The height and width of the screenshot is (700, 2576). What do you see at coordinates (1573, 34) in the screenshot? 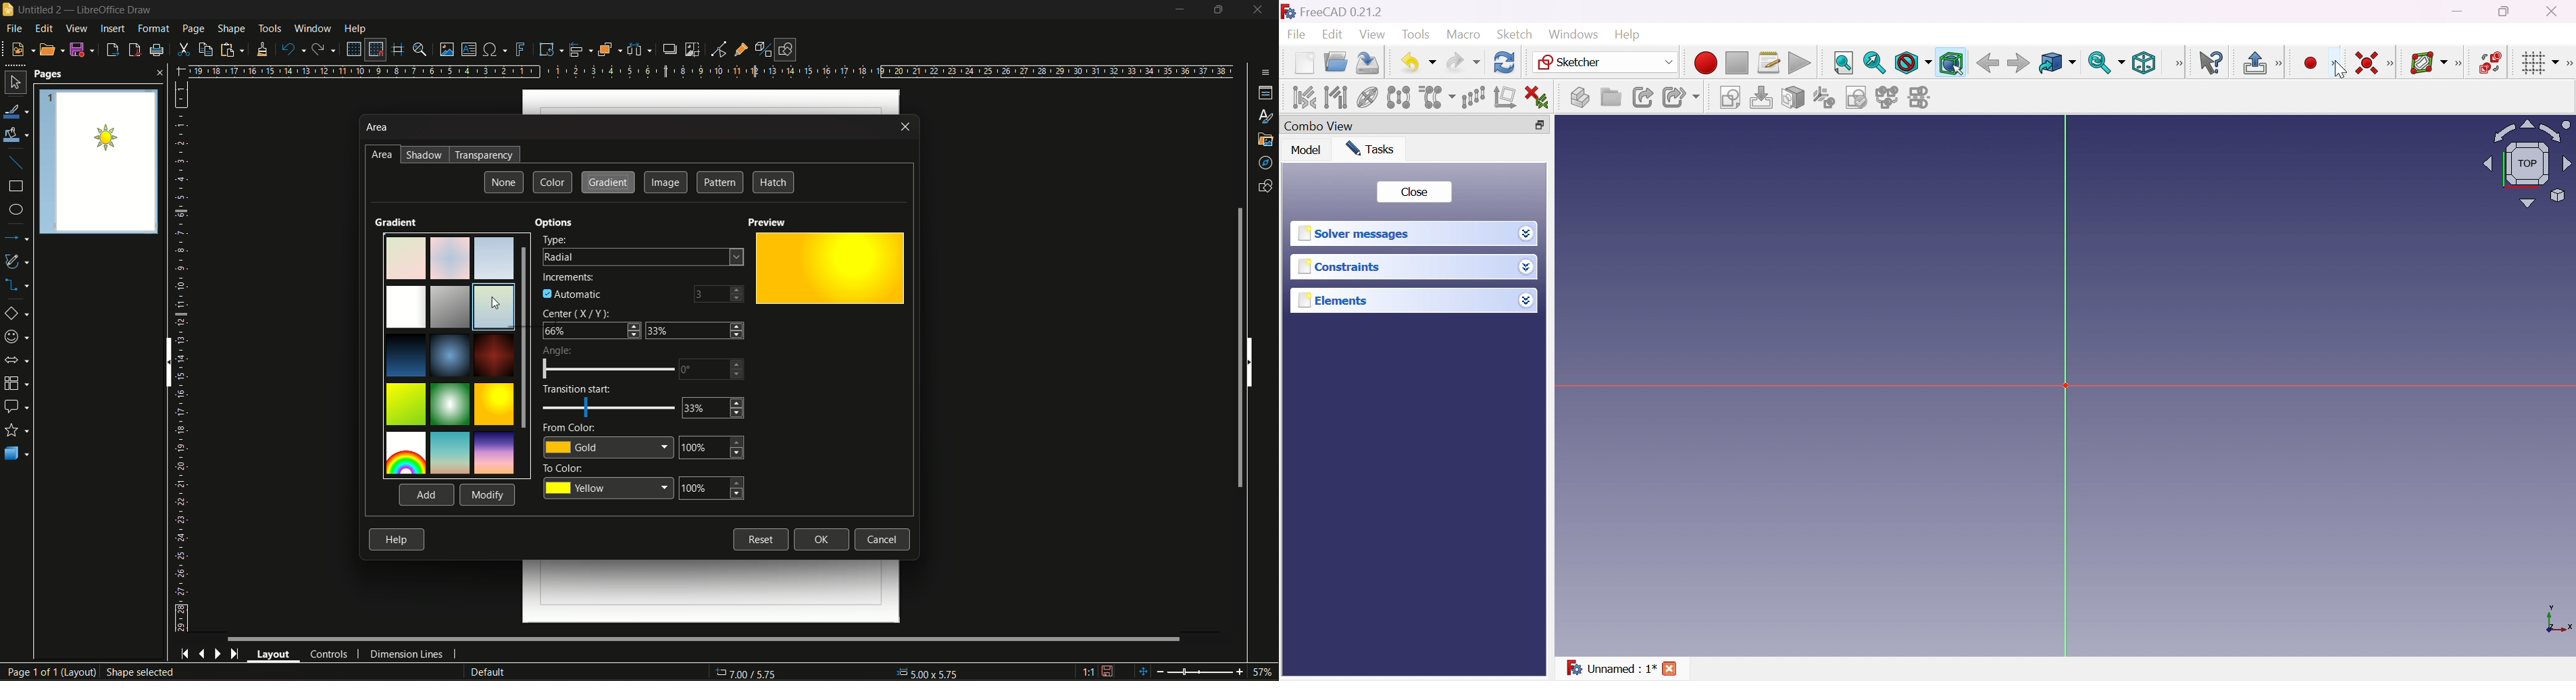
I see `Windows` at bounding box center [1573, 34].